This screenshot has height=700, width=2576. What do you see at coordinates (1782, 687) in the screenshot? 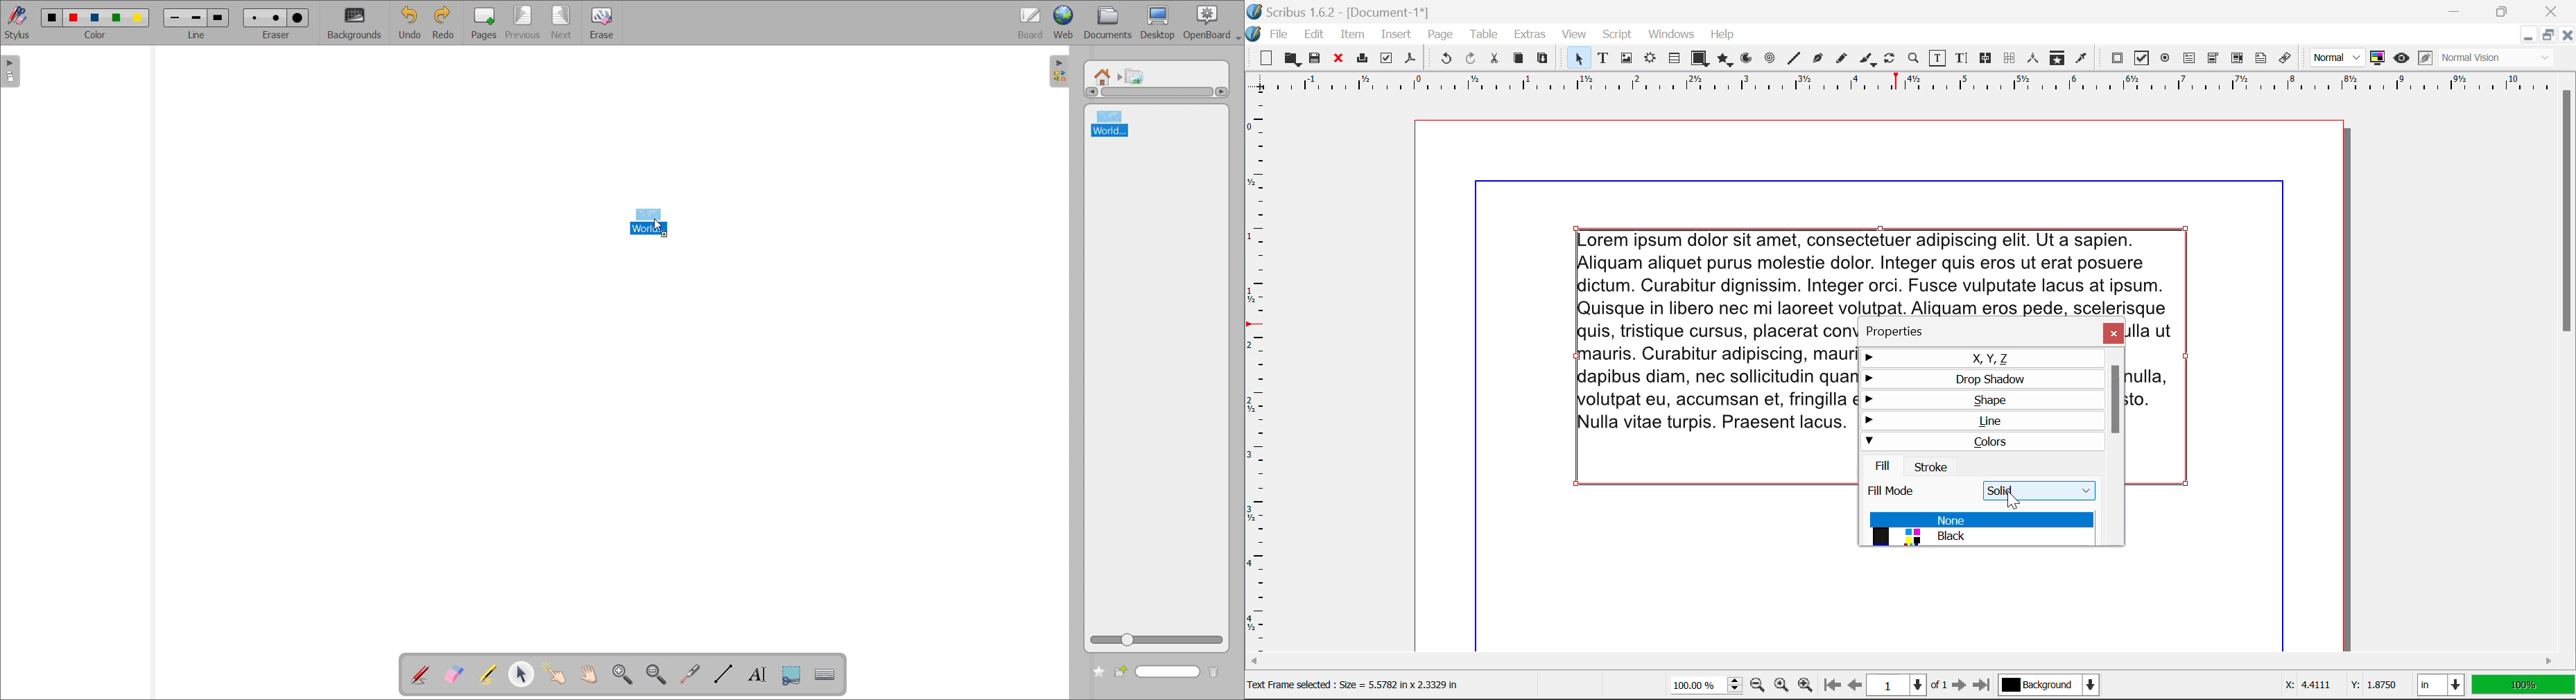
I see `Zoom to 100%` at bounding box center [1782, 687].